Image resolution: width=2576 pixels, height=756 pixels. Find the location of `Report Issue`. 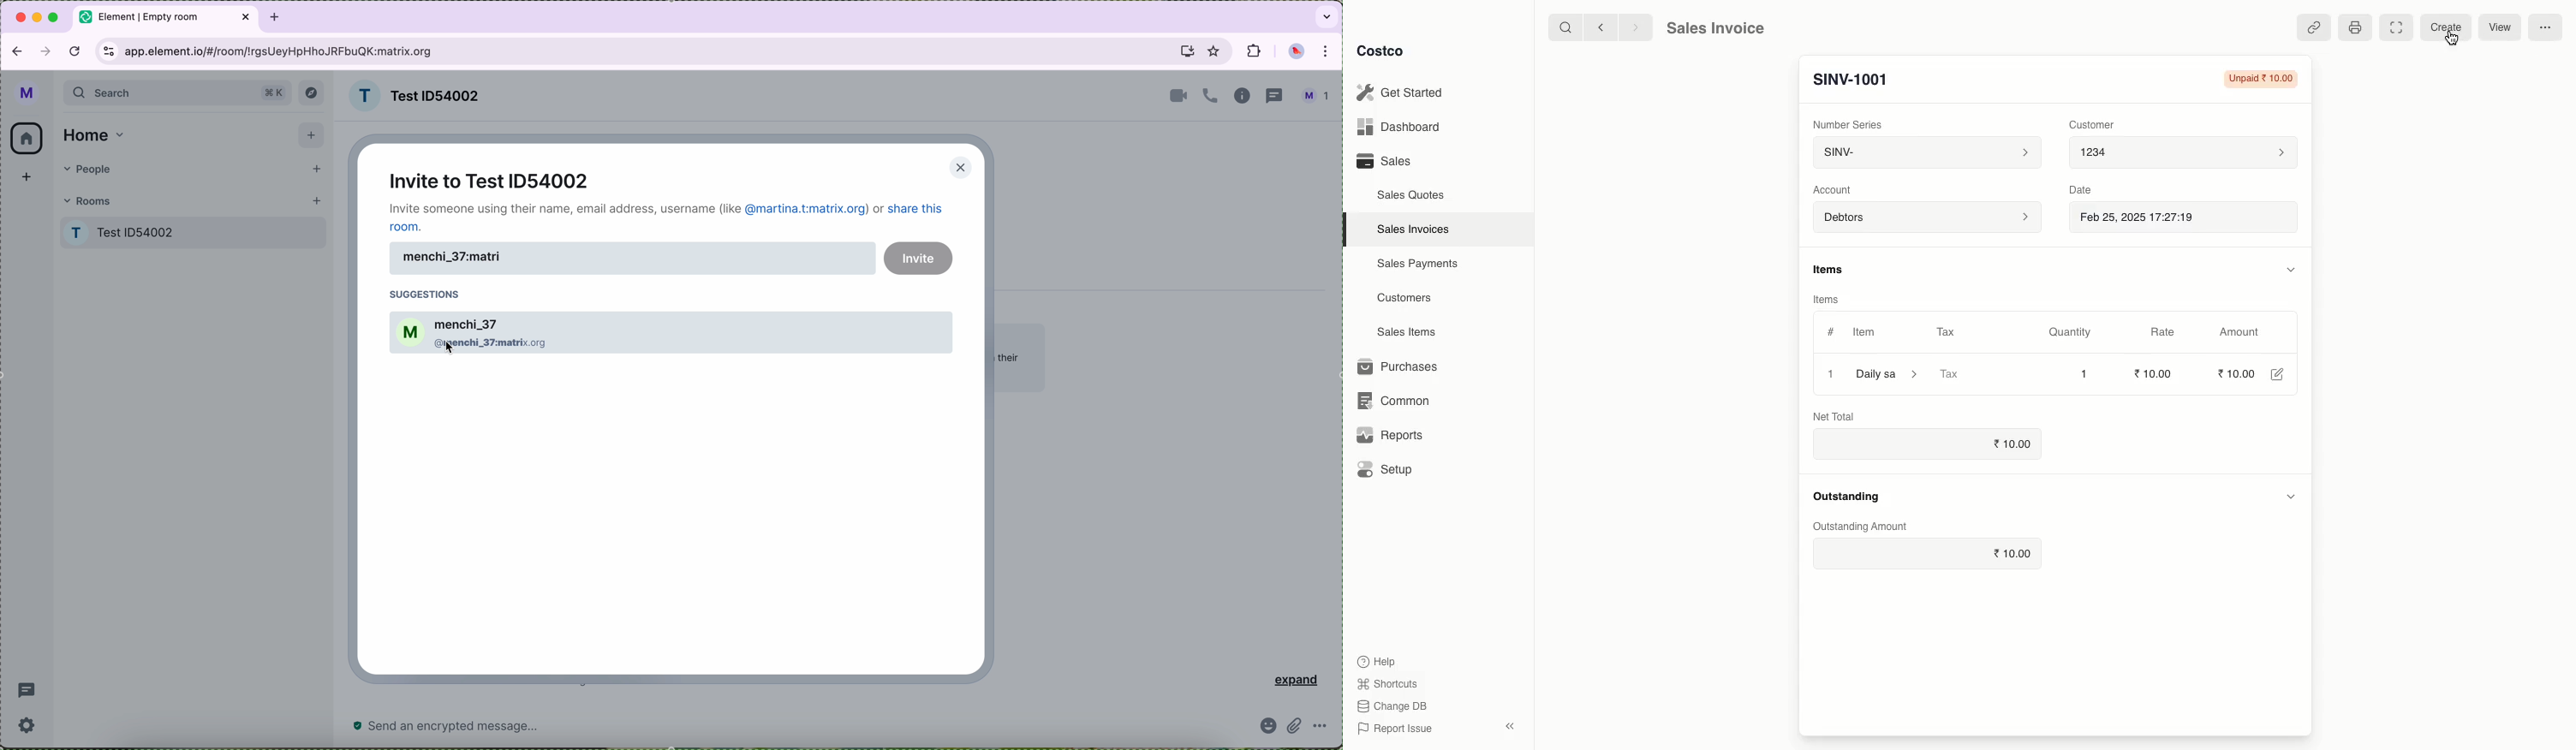

Report Issue is located at coordinates (1397, 729).